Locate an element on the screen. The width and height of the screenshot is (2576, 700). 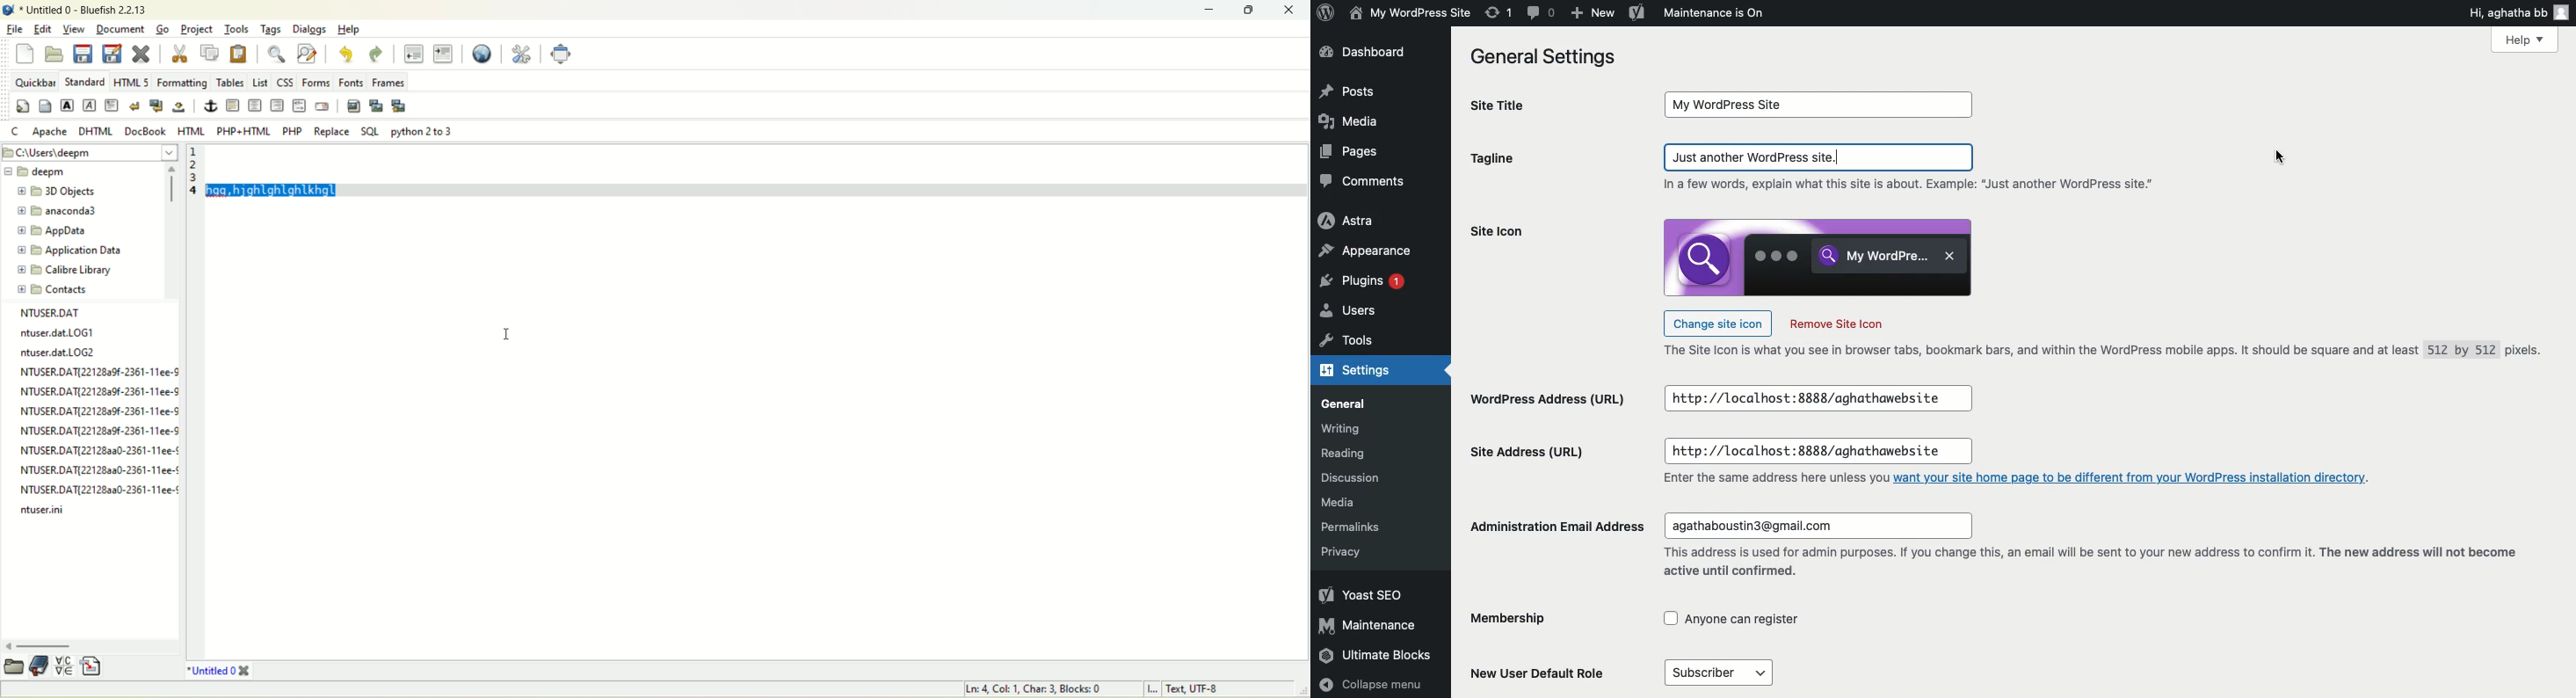
save as is located at coordinates (113, 54).